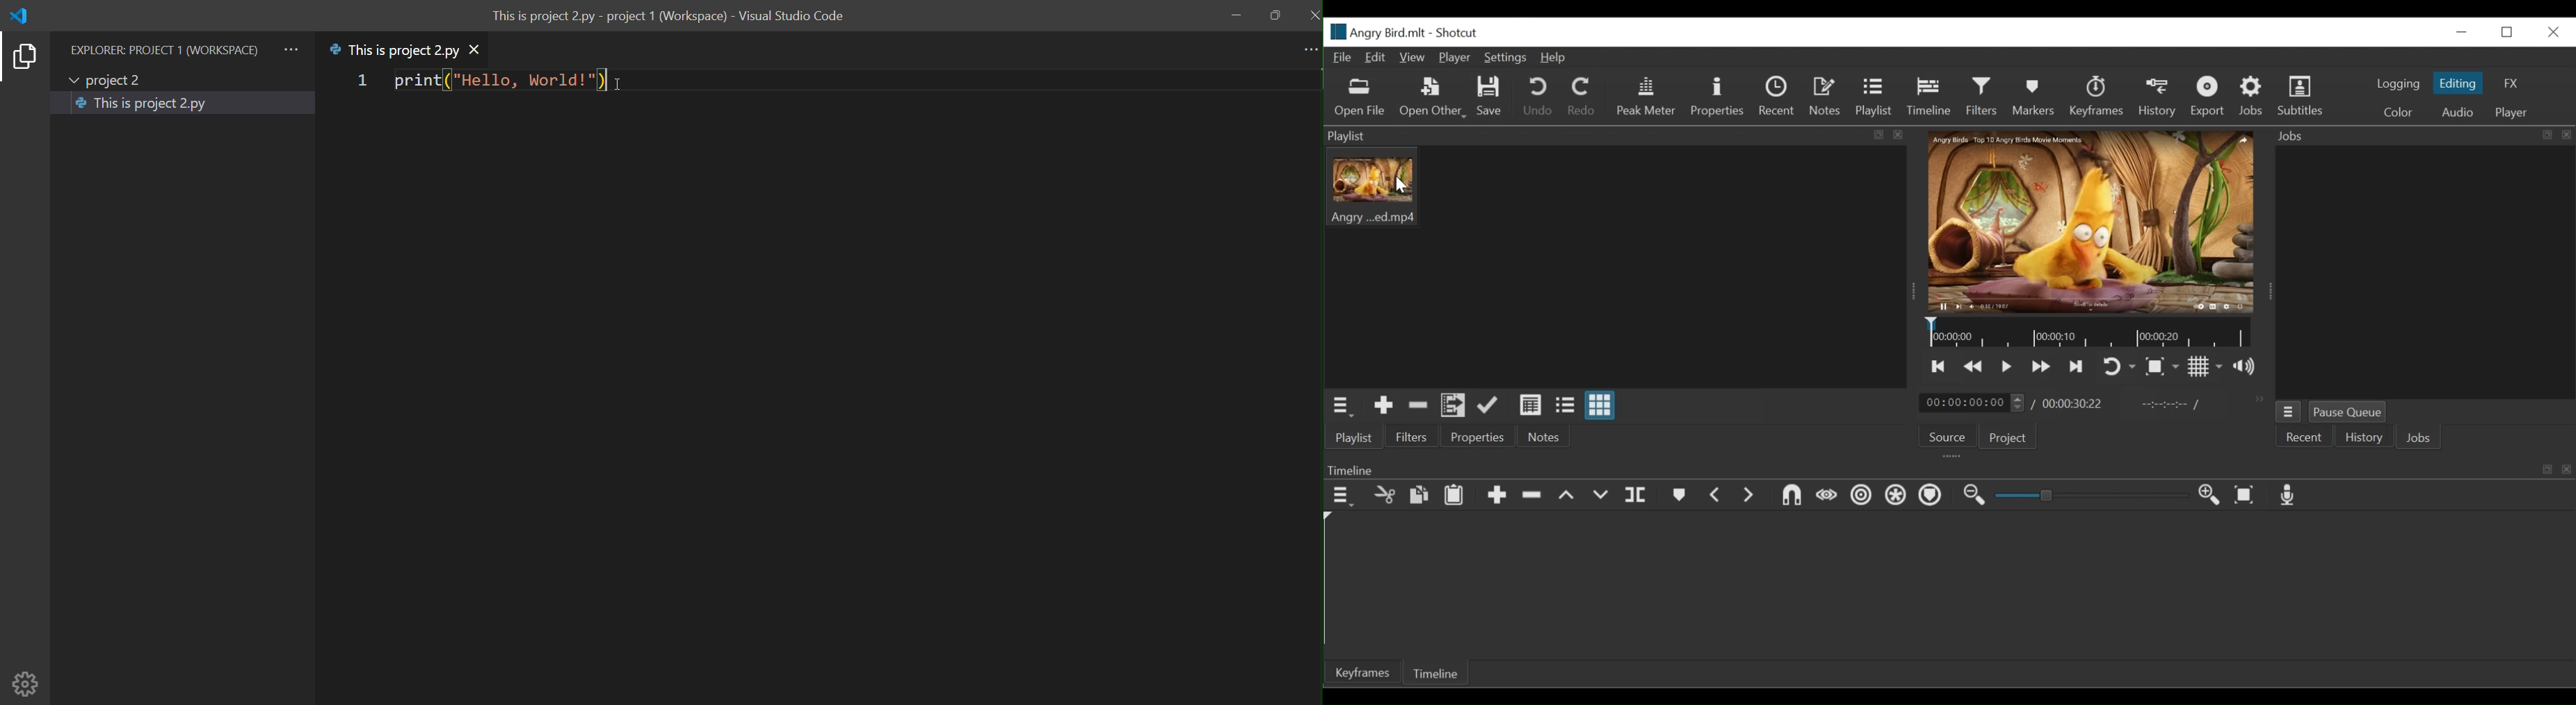 The height and width of the screenshot is (728, 2576). I want to click on Audio, so click(2458, 111).